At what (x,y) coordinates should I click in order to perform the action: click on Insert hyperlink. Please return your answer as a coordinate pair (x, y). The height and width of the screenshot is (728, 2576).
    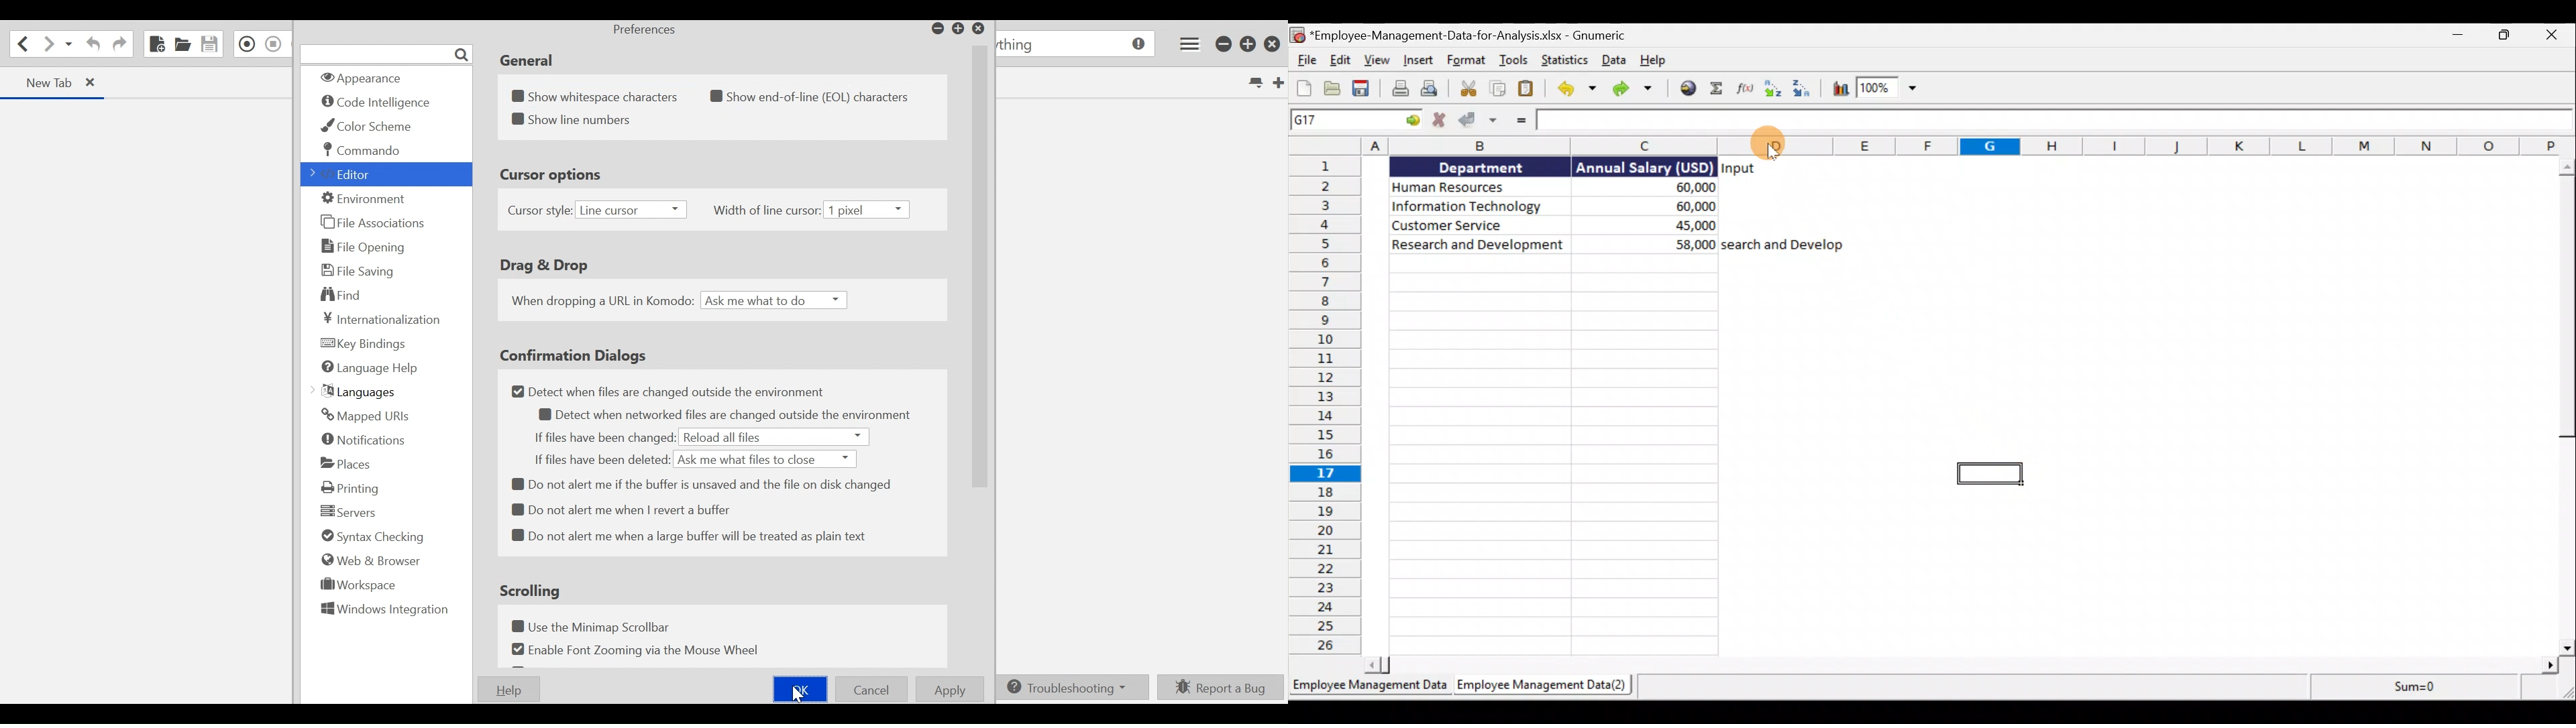
    Looking at the image, I should click on (1686, 88).